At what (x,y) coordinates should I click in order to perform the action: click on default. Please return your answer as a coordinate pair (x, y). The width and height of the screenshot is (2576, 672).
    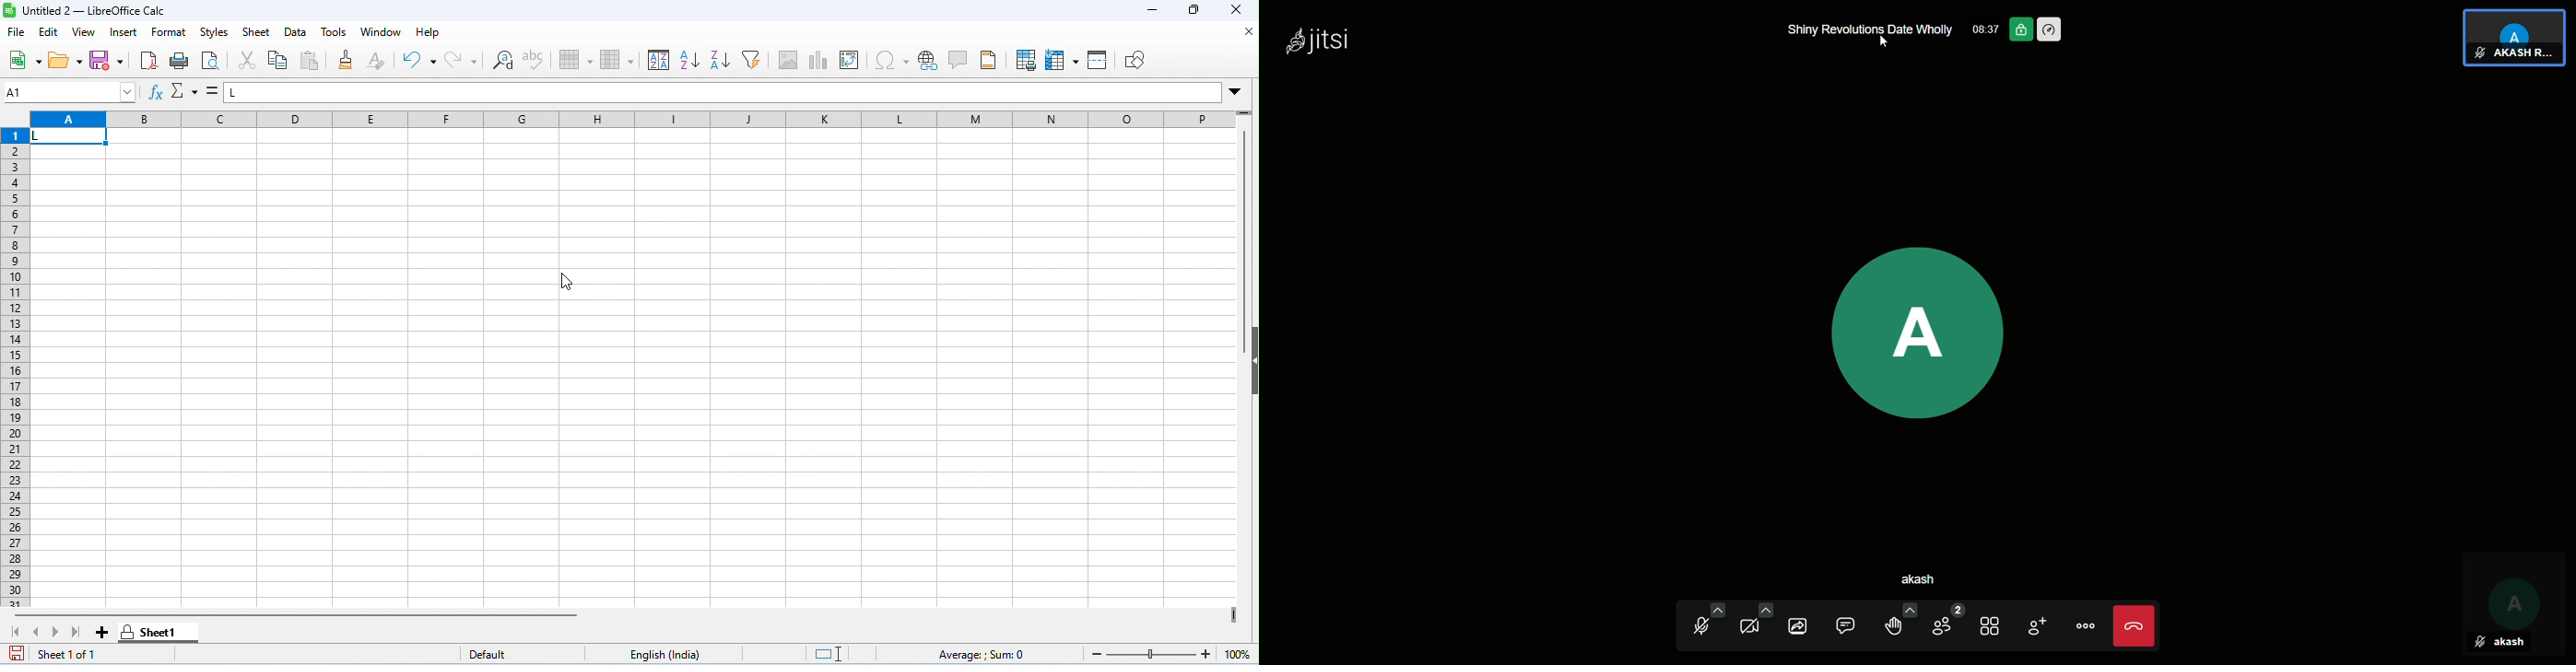
    Looking at the image, I should click on (497, 655).